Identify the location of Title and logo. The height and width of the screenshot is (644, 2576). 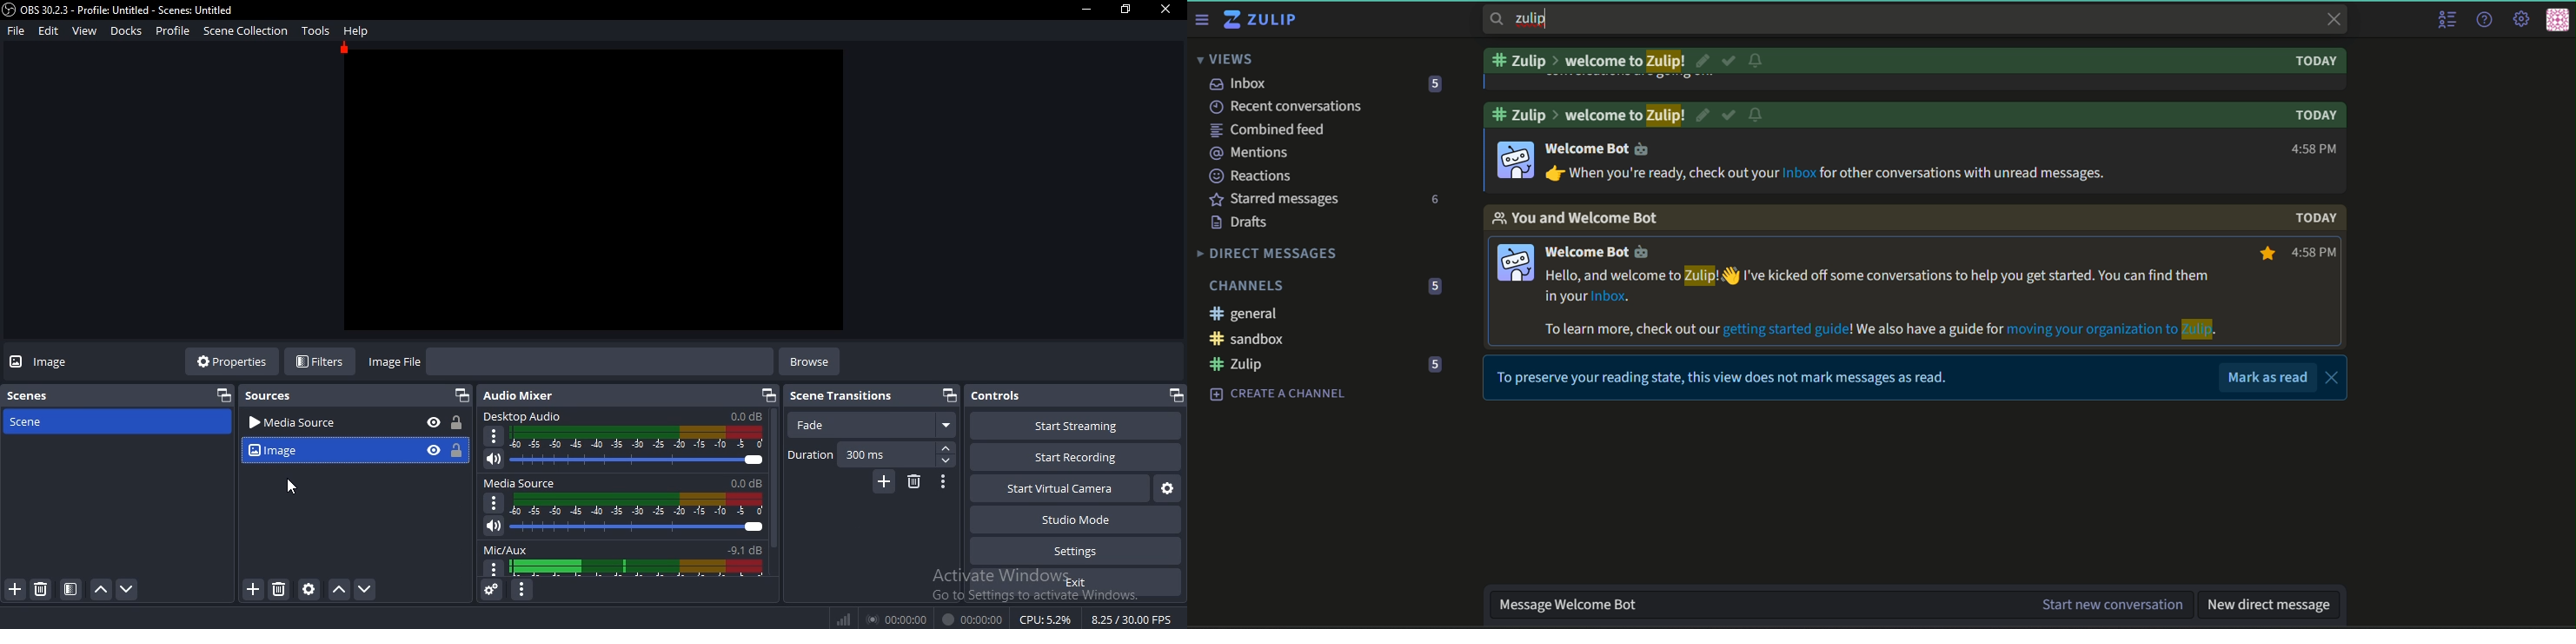
(1263, 21).